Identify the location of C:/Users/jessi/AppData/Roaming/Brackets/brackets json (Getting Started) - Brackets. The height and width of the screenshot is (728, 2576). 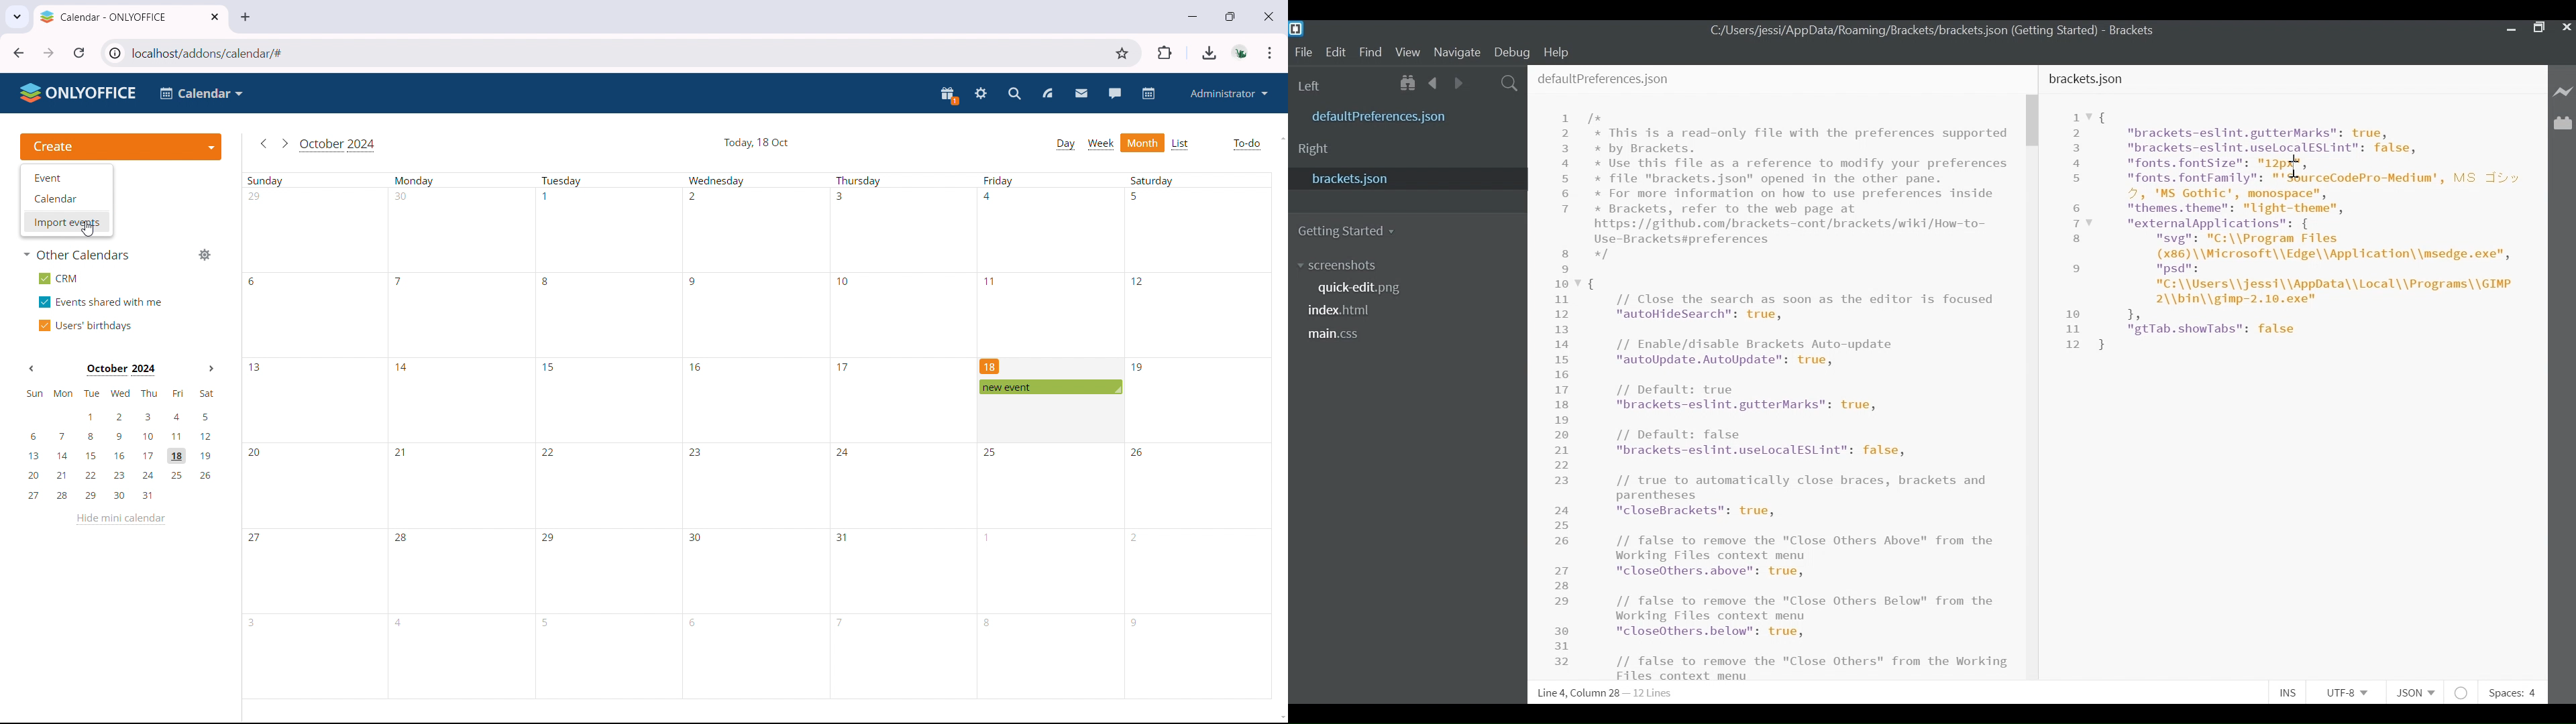
(1933, 30).